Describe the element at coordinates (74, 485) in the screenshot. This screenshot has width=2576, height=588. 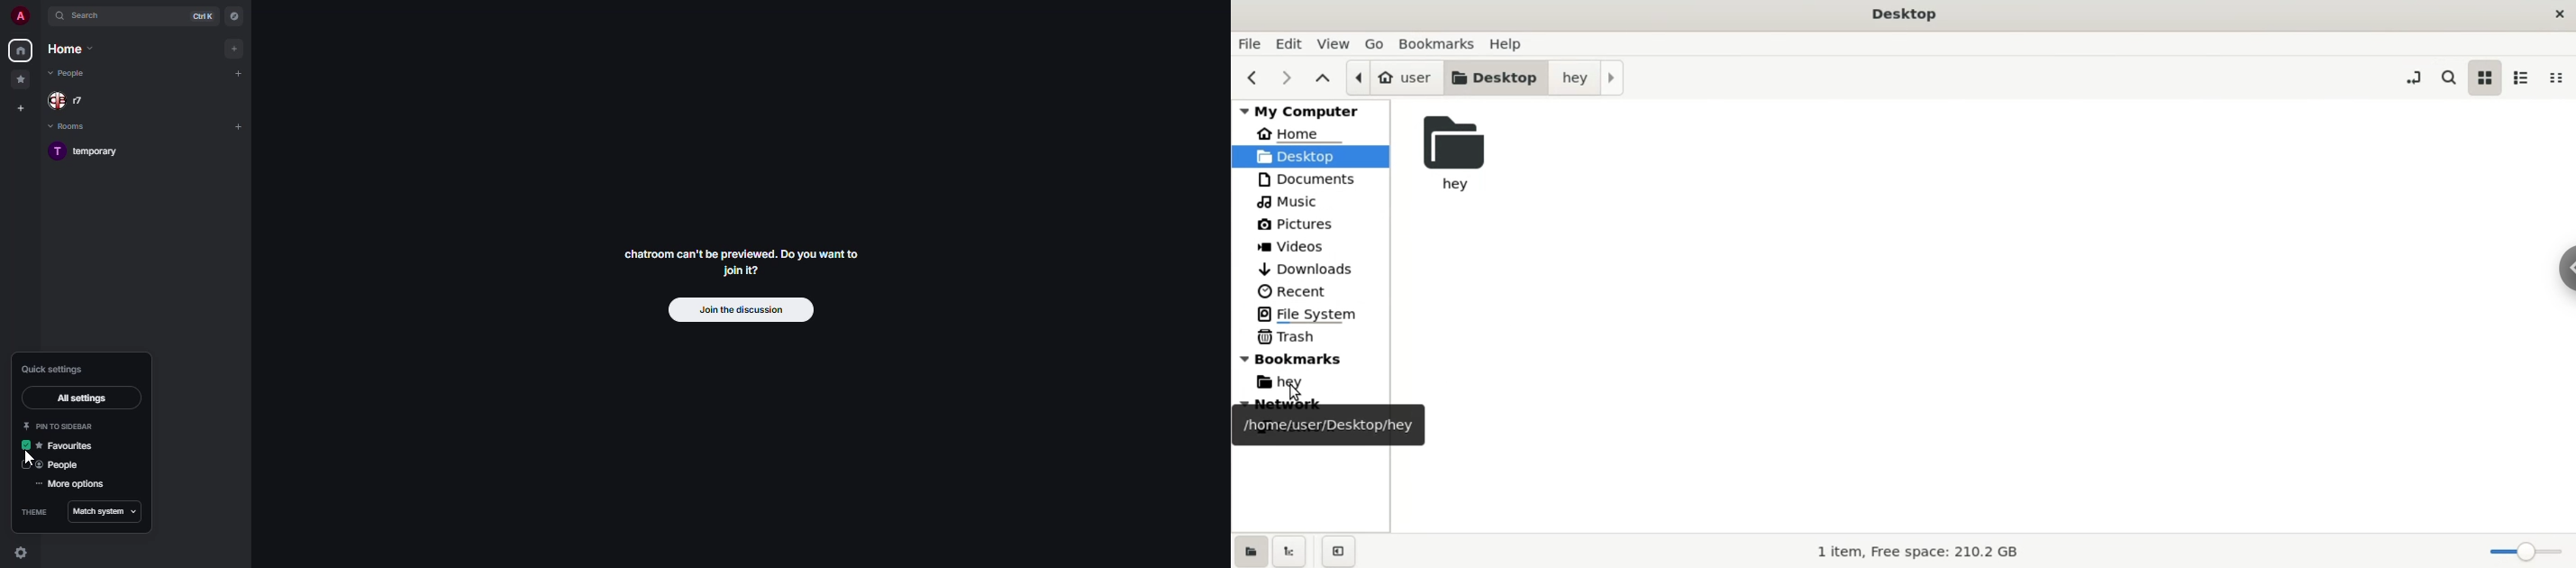
I see `more options` at that location.